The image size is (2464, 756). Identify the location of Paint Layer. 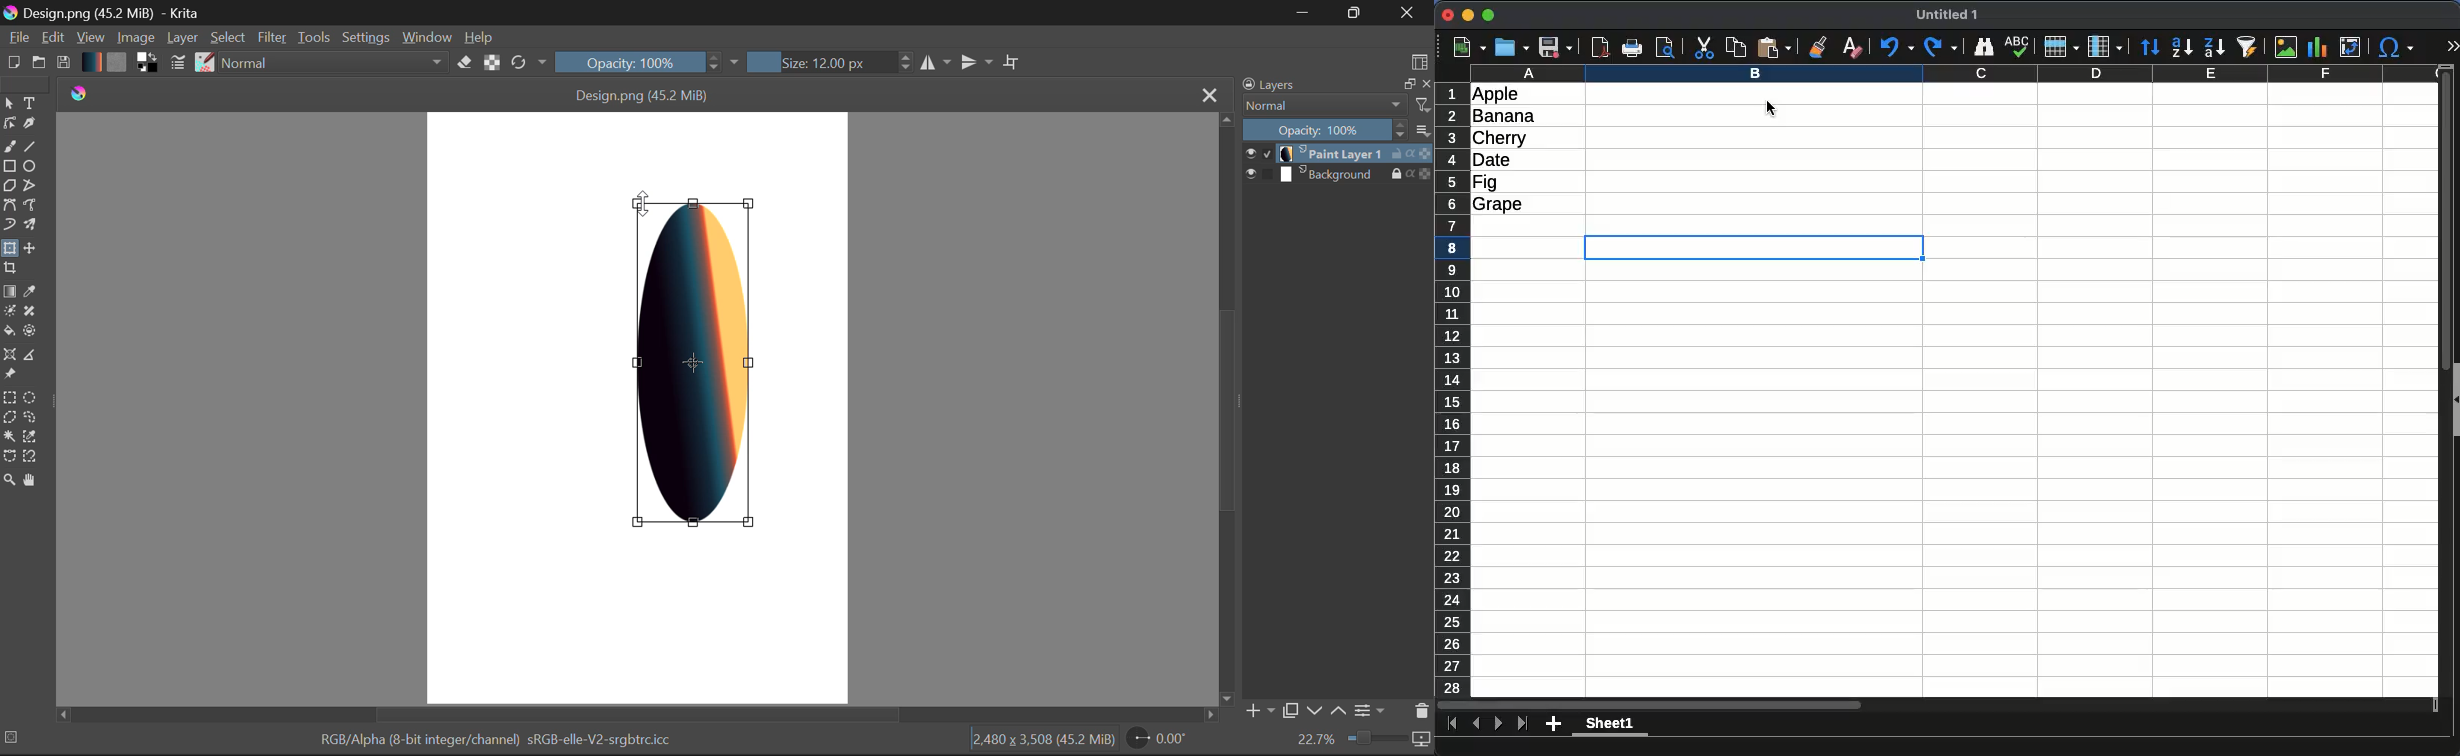
(1339, 154).